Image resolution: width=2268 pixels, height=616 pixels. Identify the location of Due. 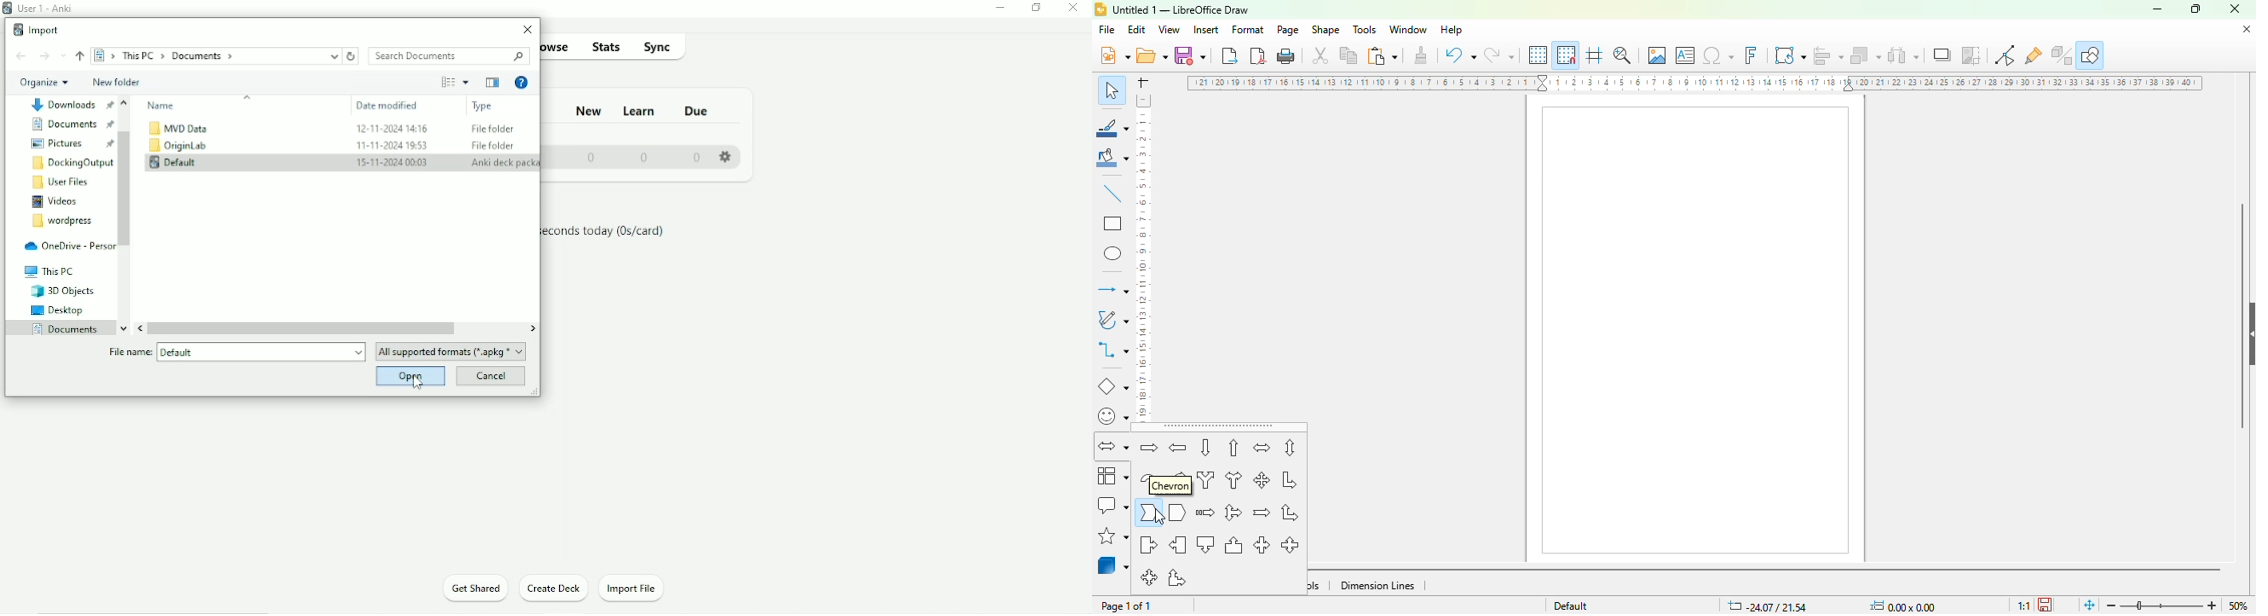
(697, 111).